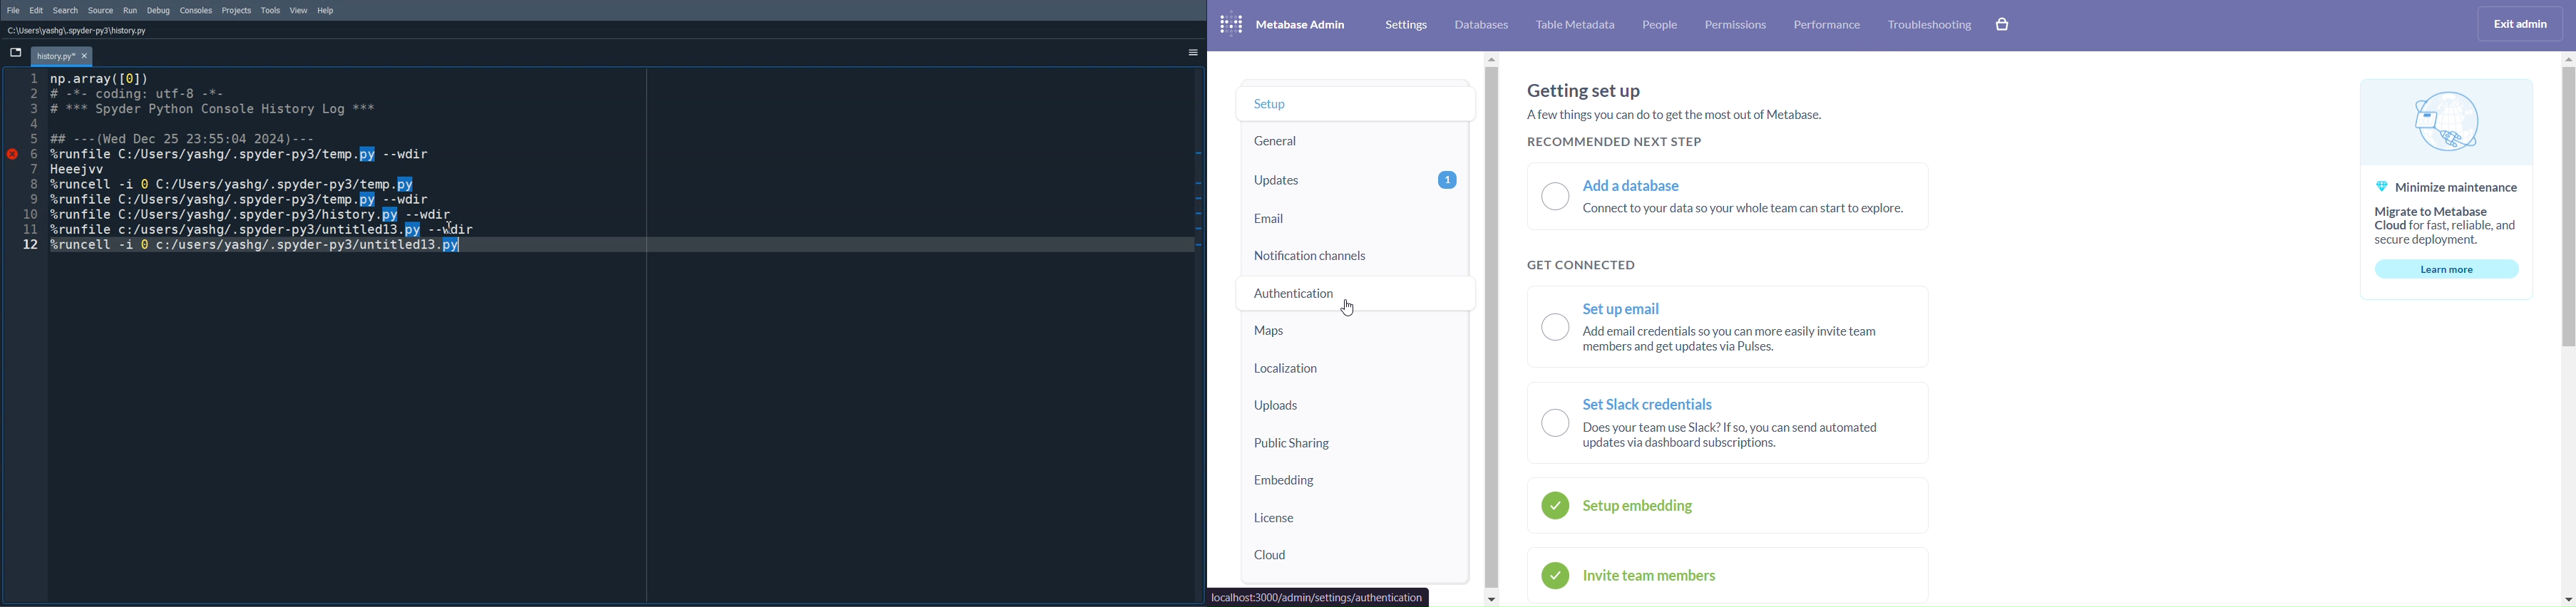 The image size is (2576, 616). What do you see at coordinates (130, 11) in the screenshot?
I see `Run` at bounding box center [130, 11].